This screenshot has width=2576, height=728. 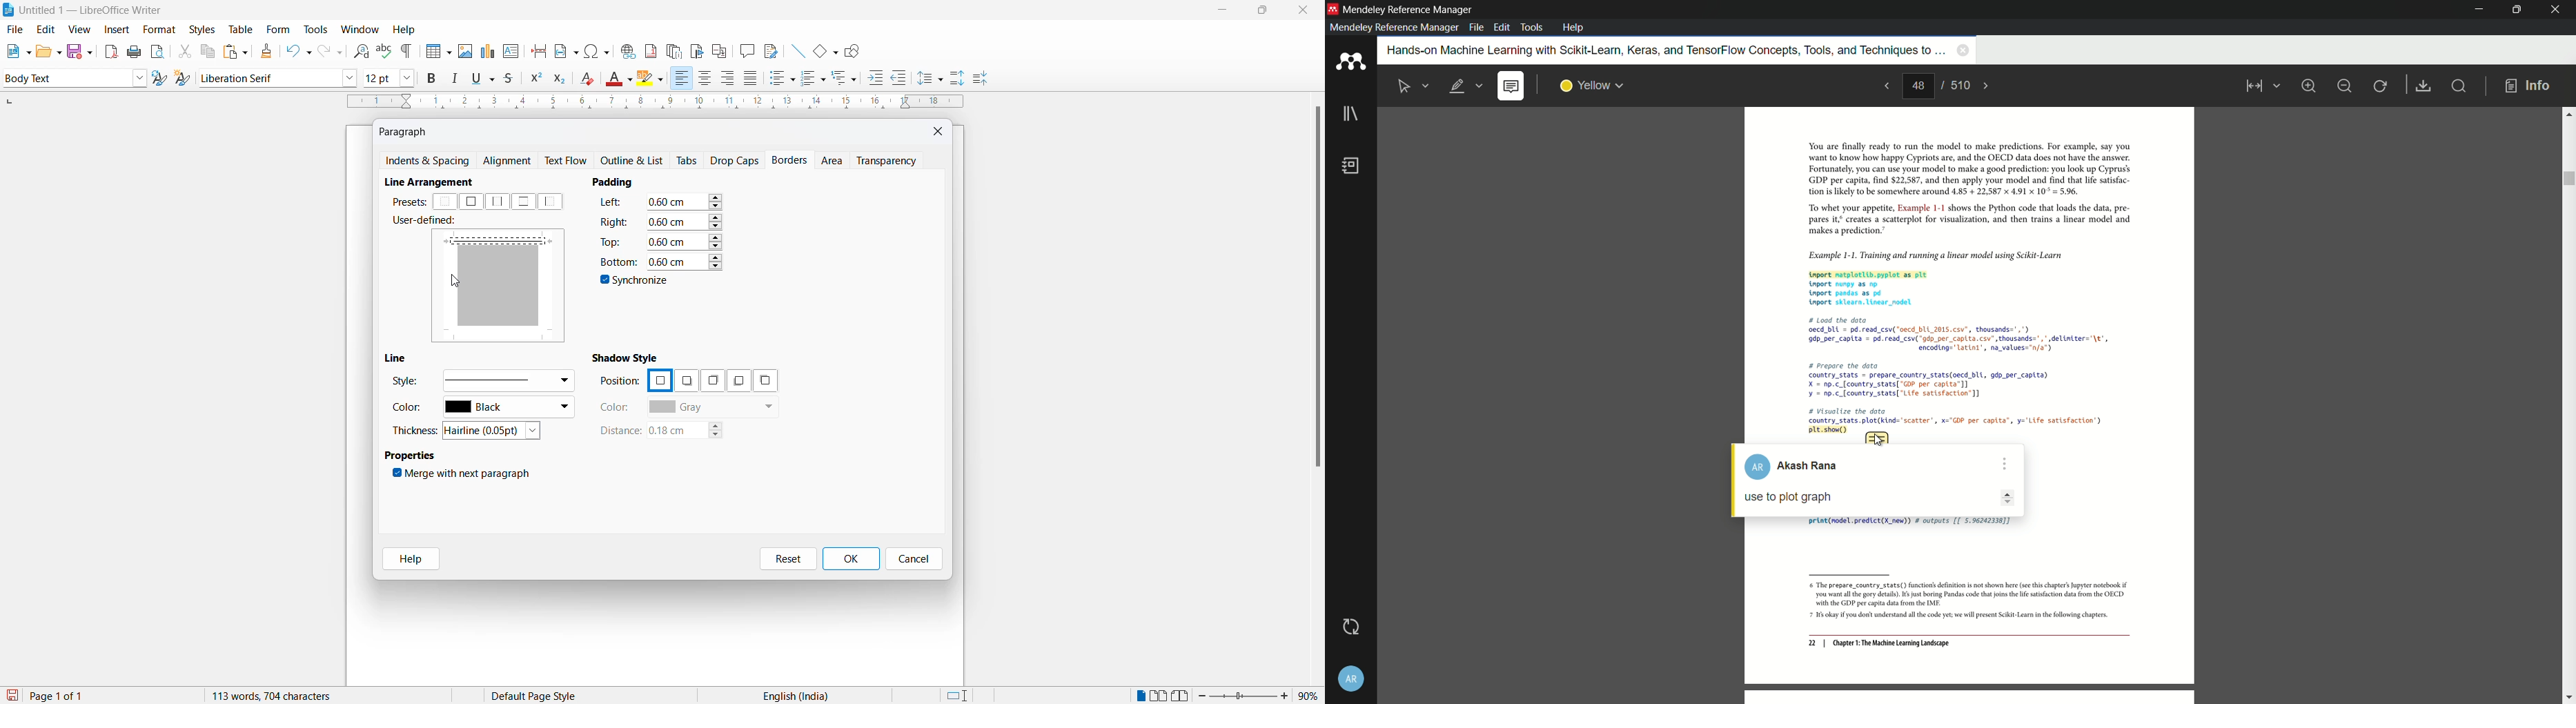 What do you see at coordinates (686, 382) in the screenshot?
I see `position options` at bounding box center [686, 382].